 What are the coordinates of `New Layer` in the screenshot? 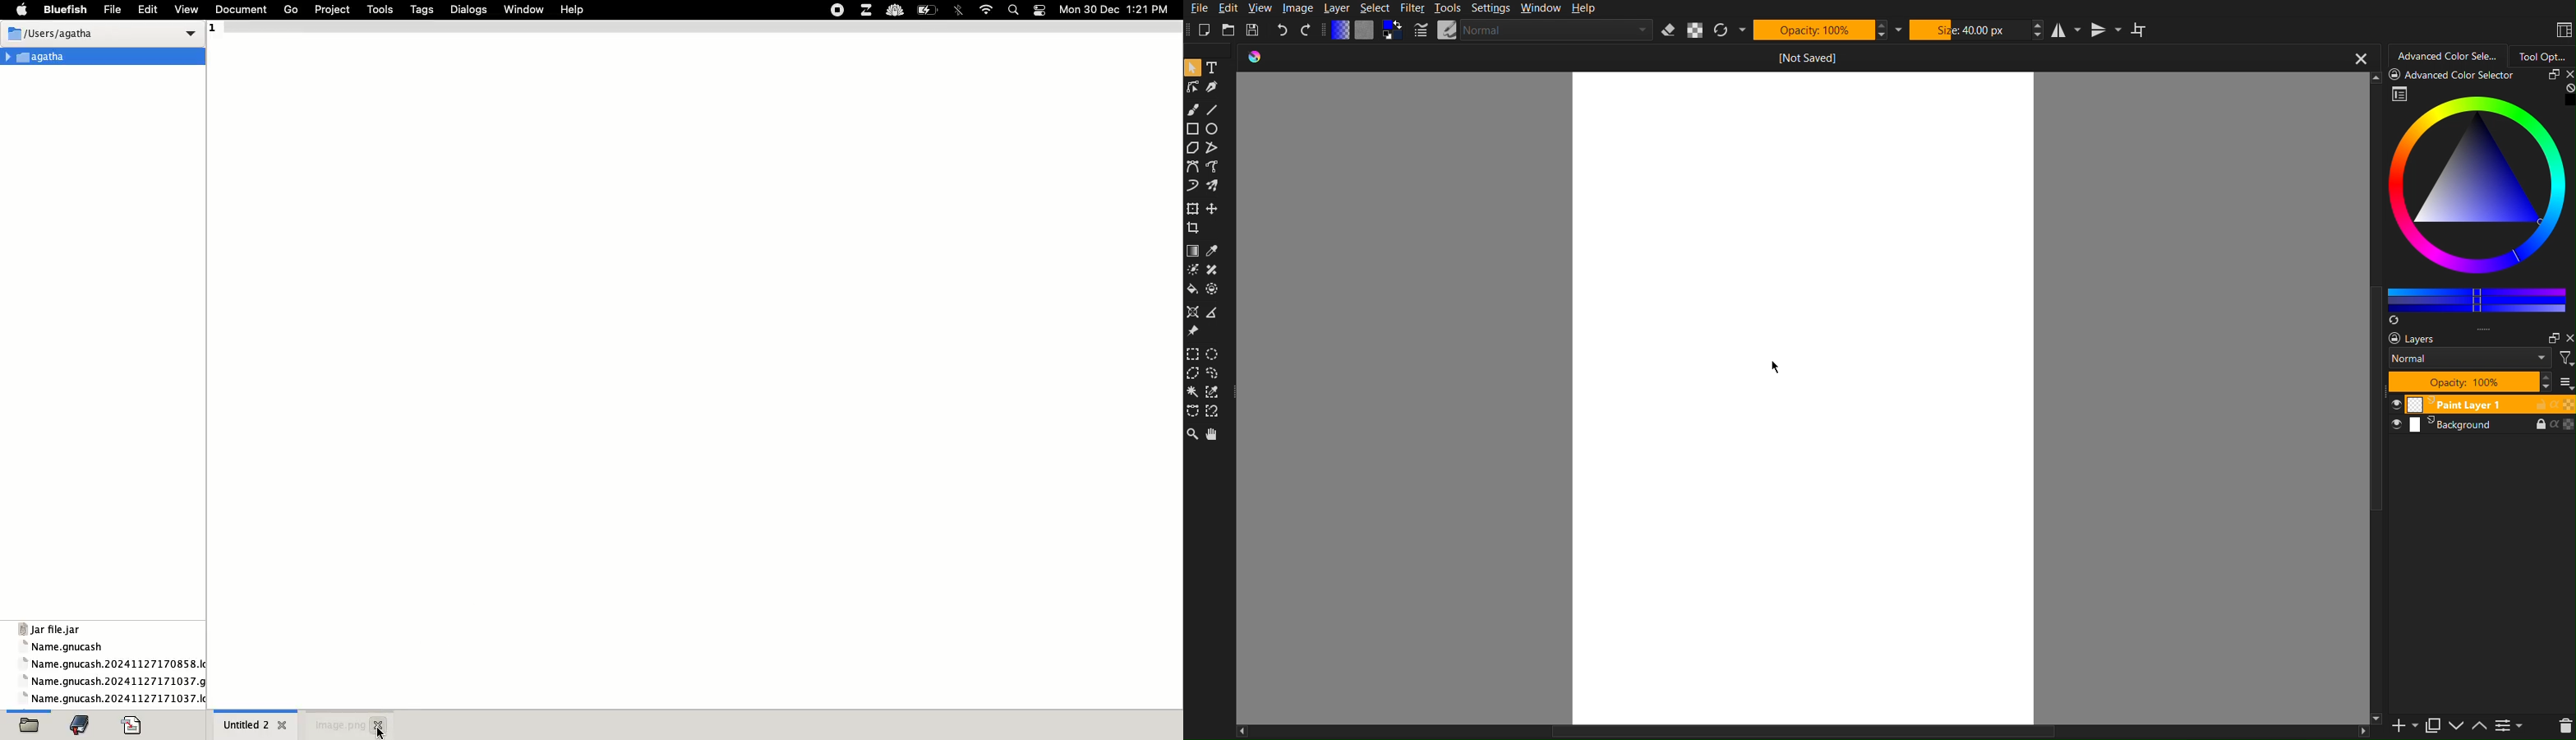 It's located at (2400, 725).